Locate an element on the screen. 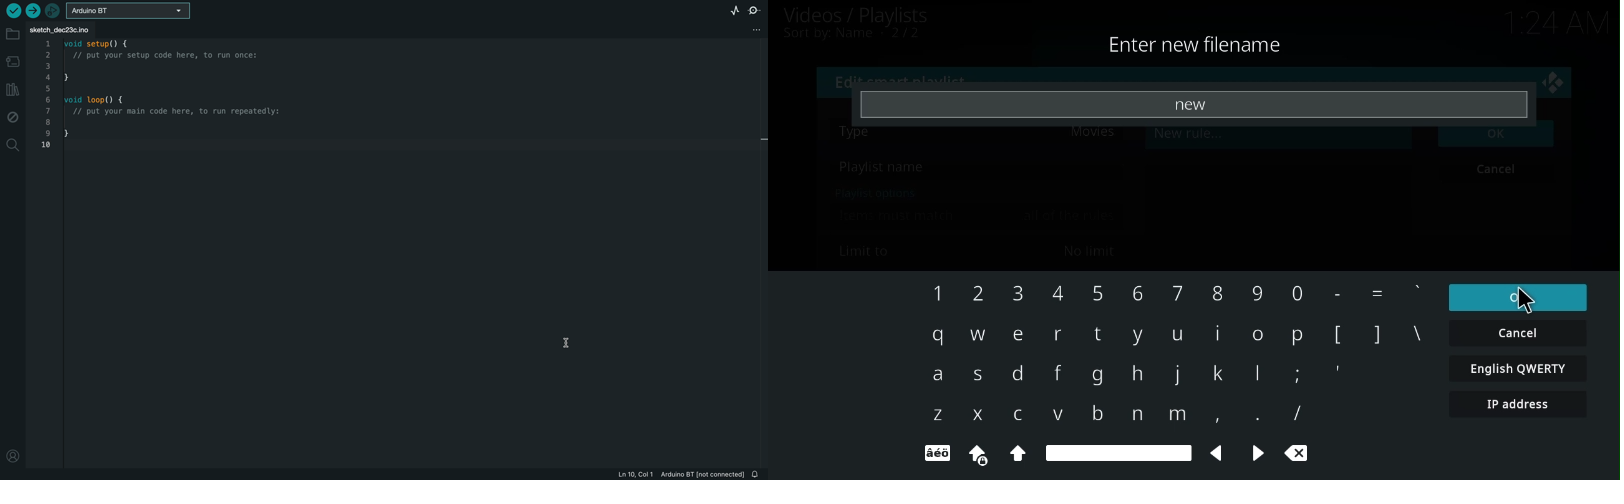 The image size is (1624, 504). special is located at coordinates (936, 454).